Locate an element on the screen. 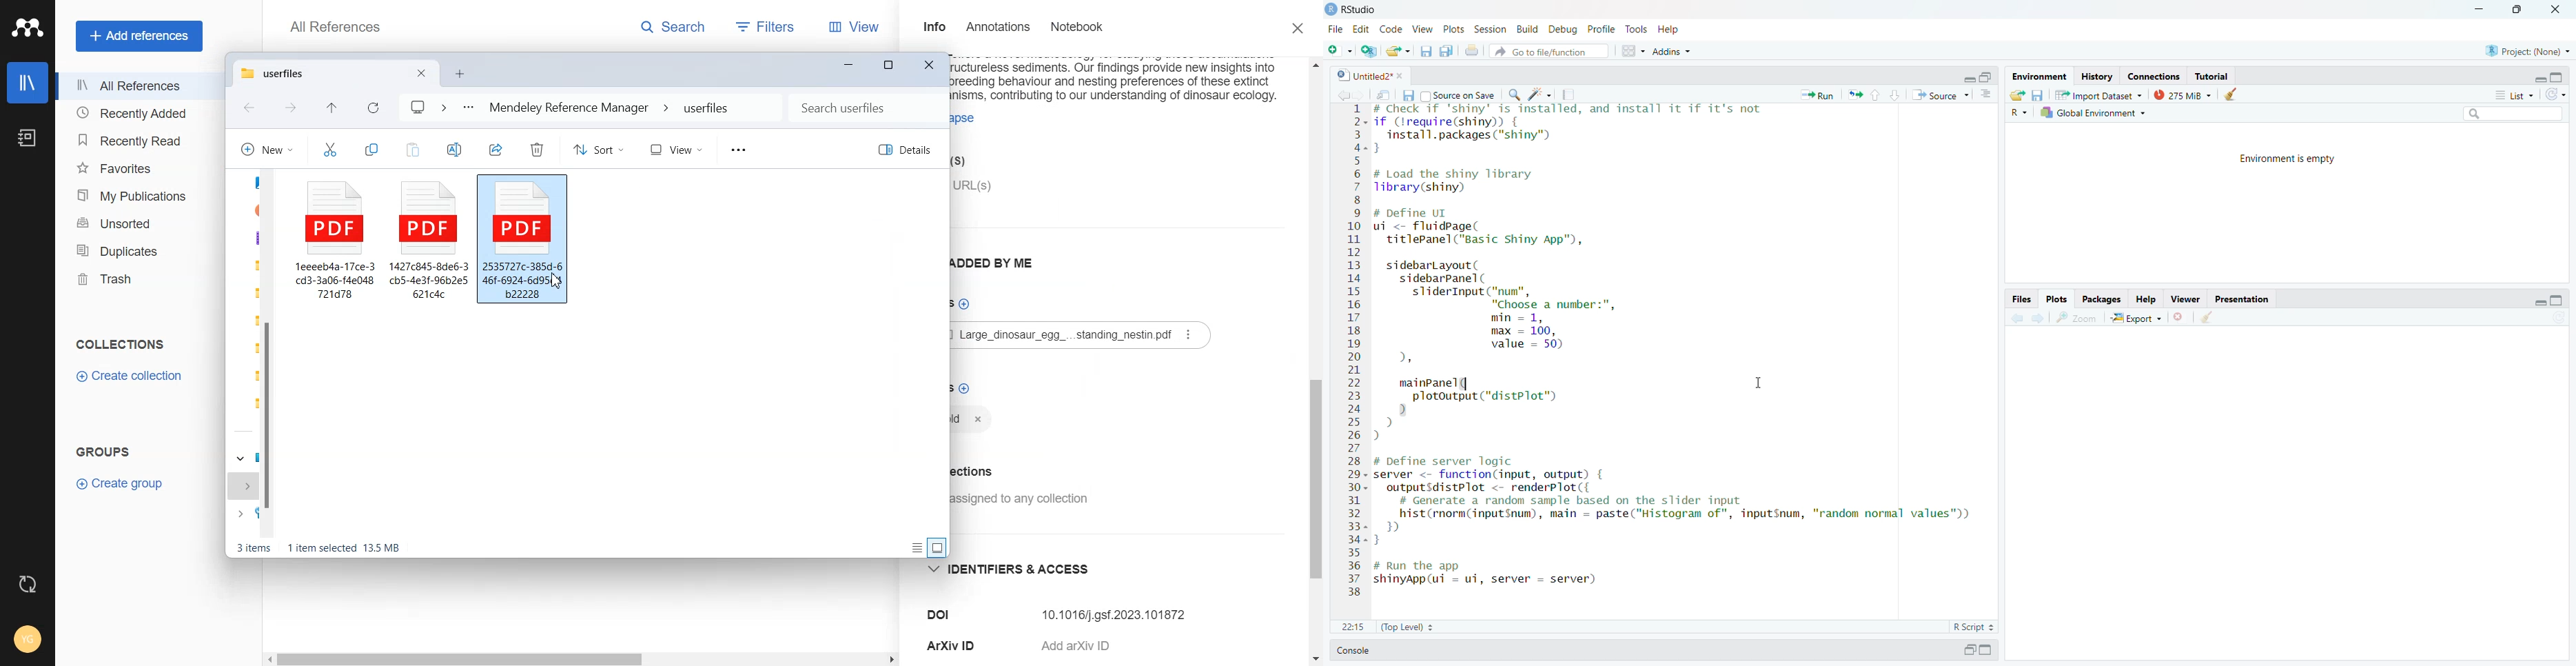  resize is located at coordinates (1987, 77).